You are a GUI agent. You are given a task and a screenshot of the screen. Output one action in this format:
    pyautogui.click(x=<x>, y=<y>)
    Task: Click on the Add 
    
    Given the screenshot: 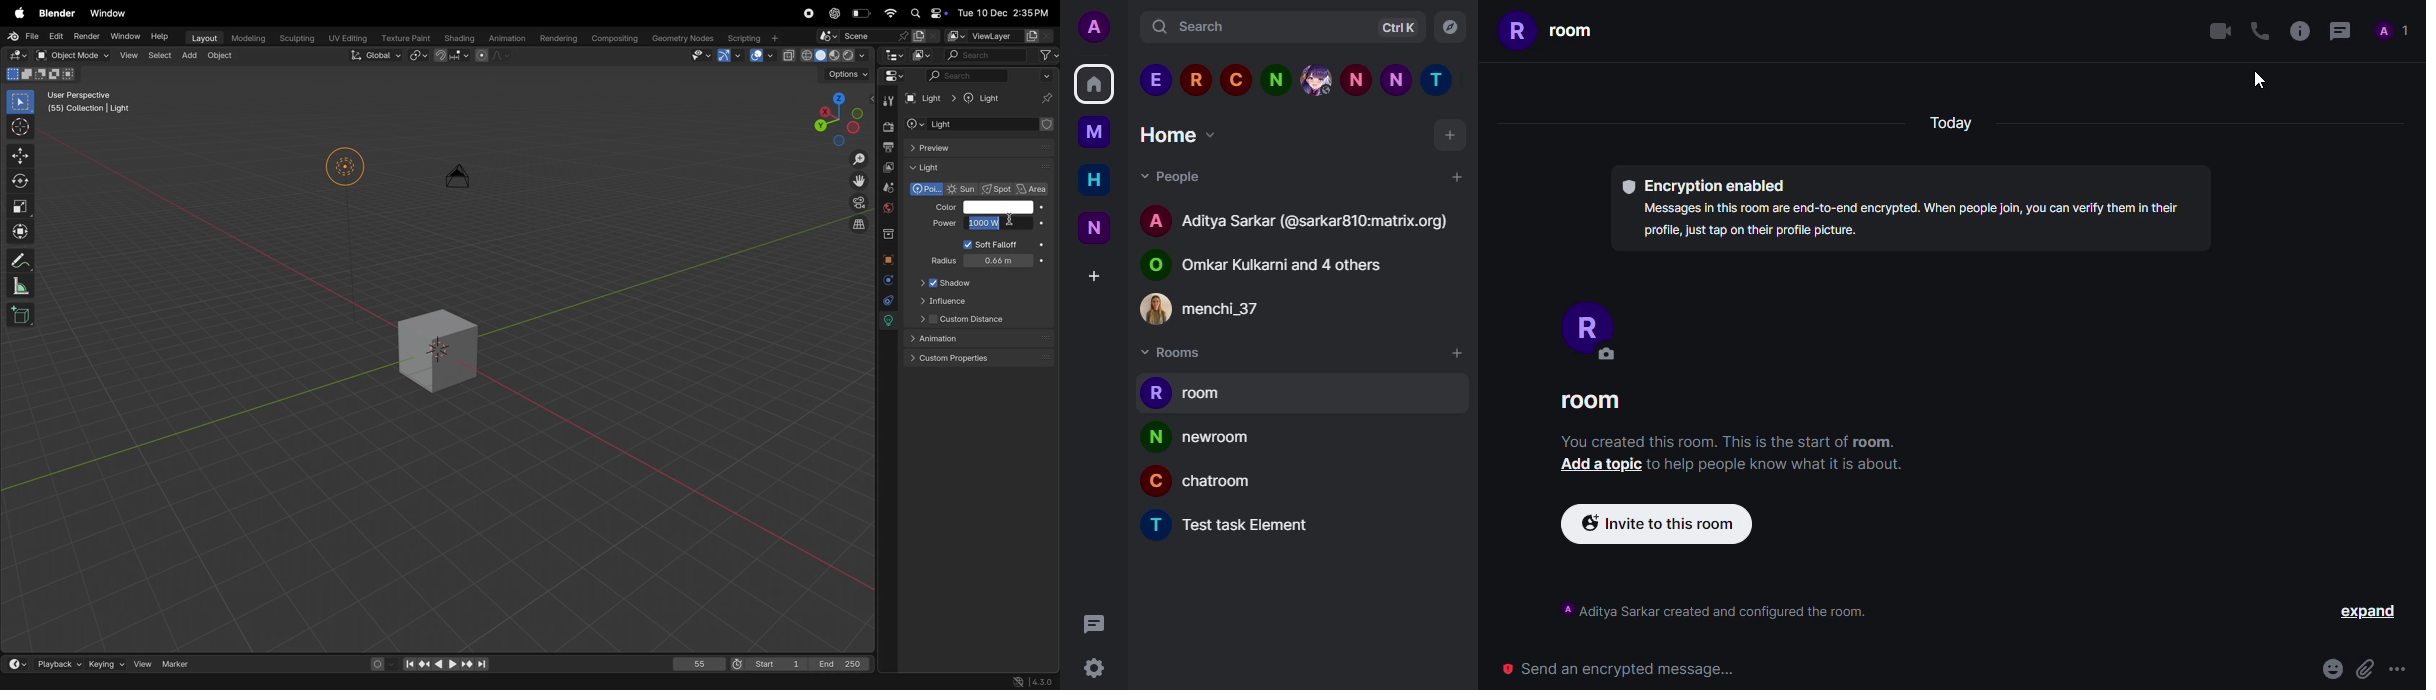 What is the action you would take?
    pyautogui.click(x=1093, y=276)
    